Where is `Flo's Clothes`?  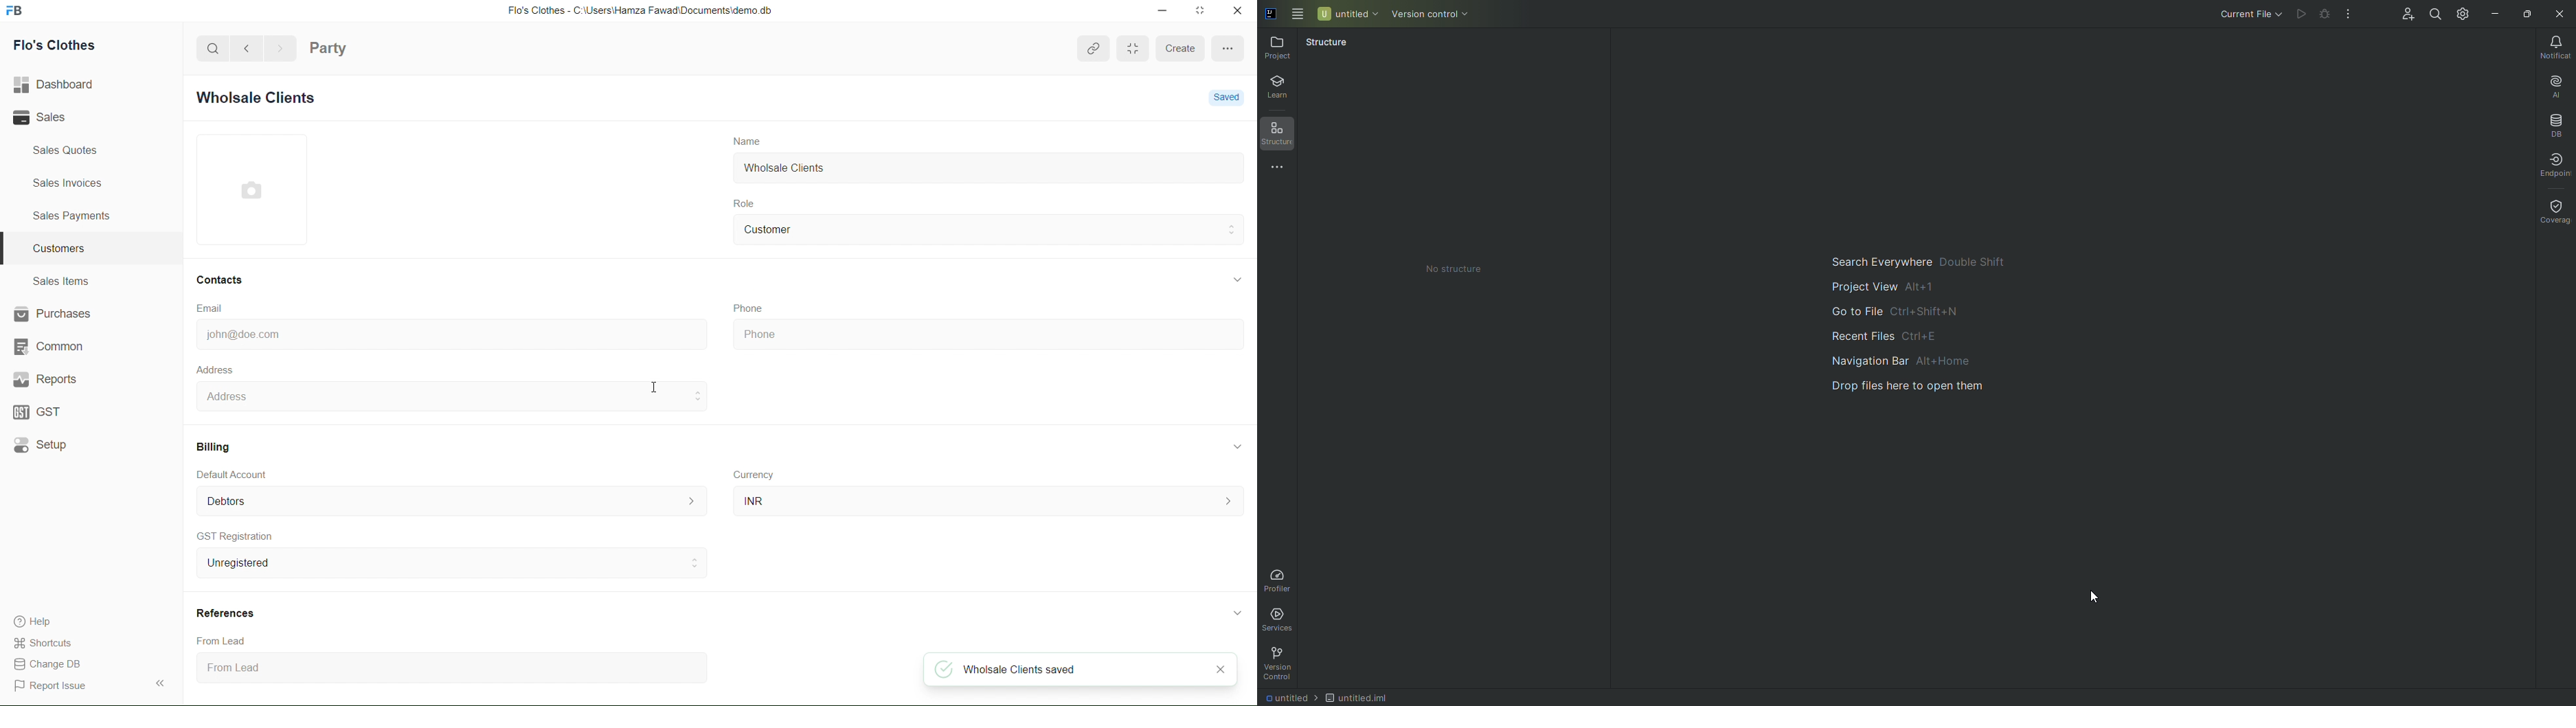
Flo's Clothes is located at coordinates (51, 47).